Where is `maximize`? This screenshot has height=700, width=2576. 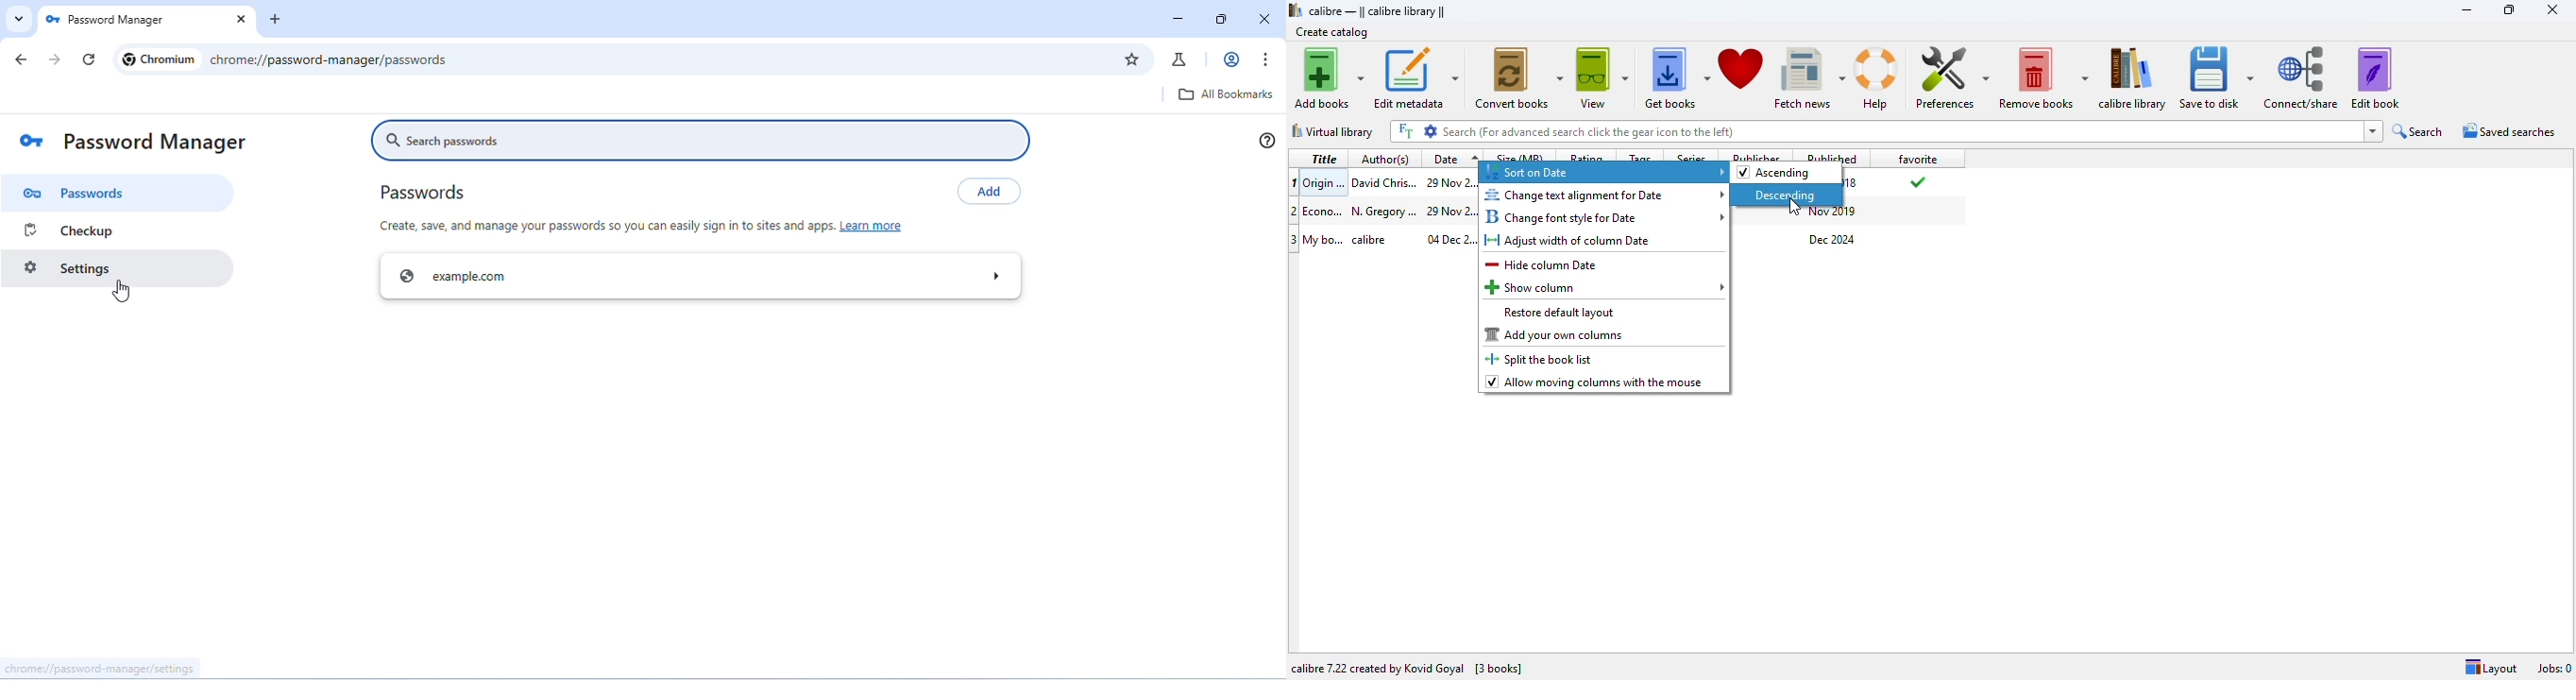
maximize is located at coordinates (2508, 9).